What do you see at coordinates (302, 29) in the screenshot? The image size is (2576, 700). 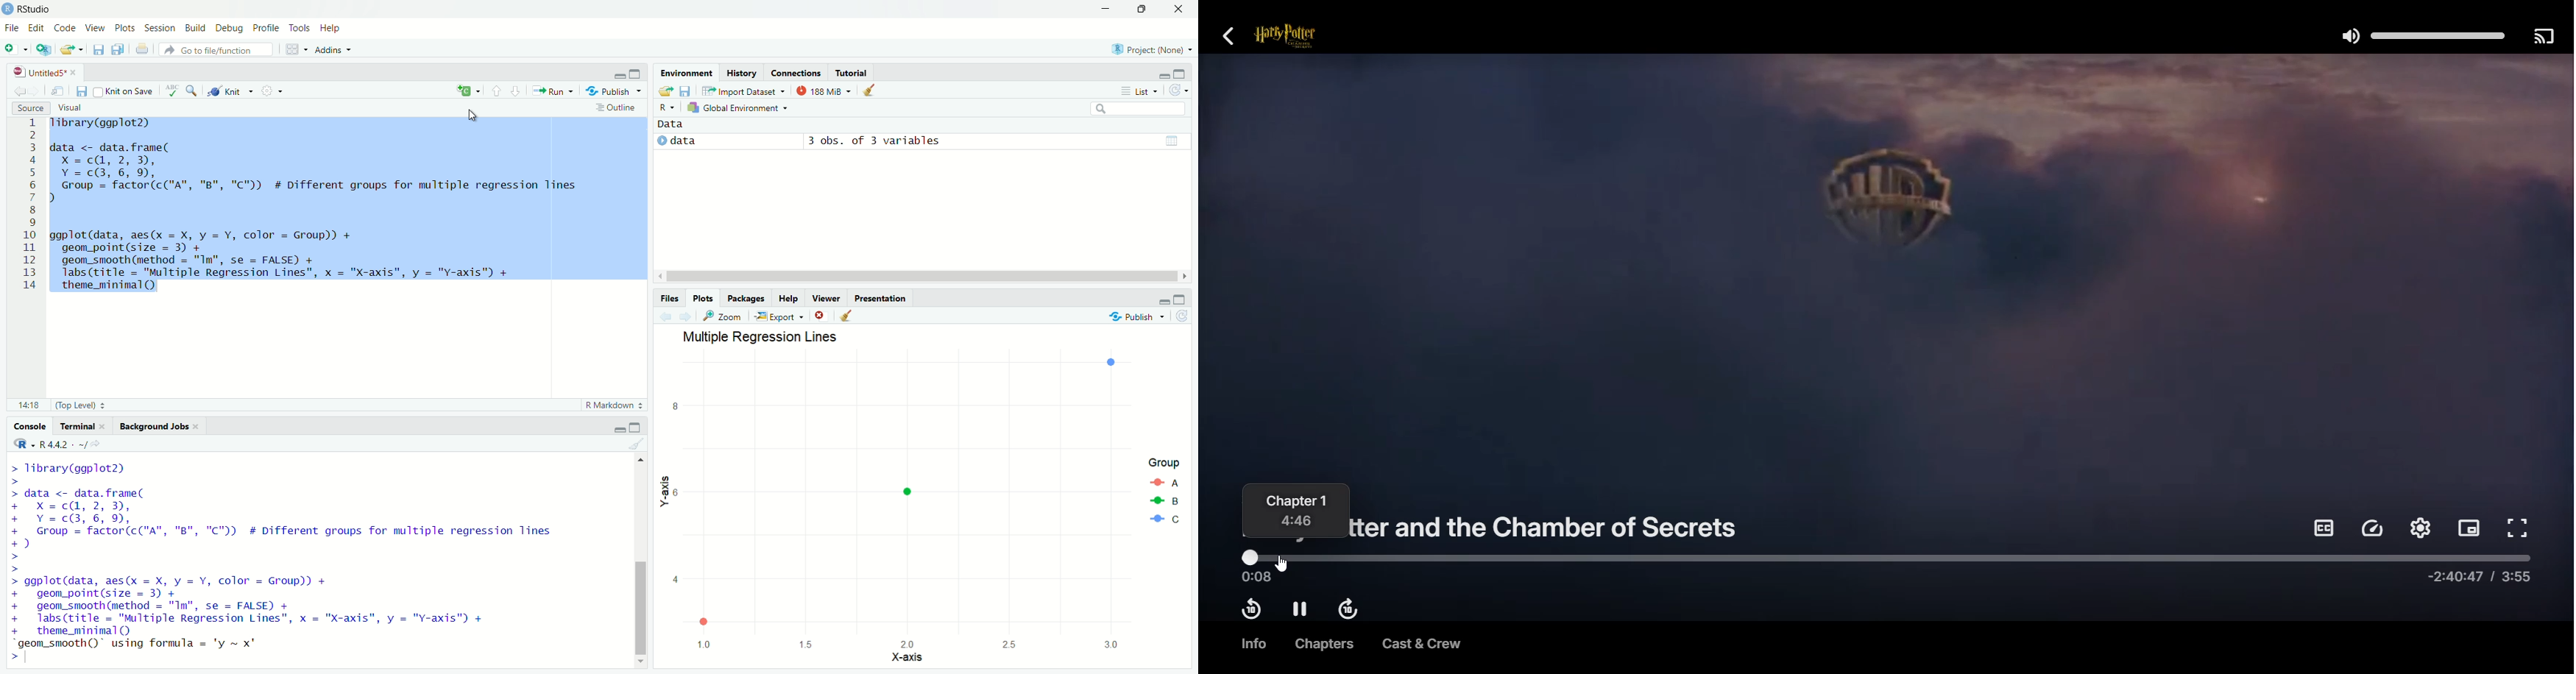 I see `Tools` at bounding box center [302, 29].